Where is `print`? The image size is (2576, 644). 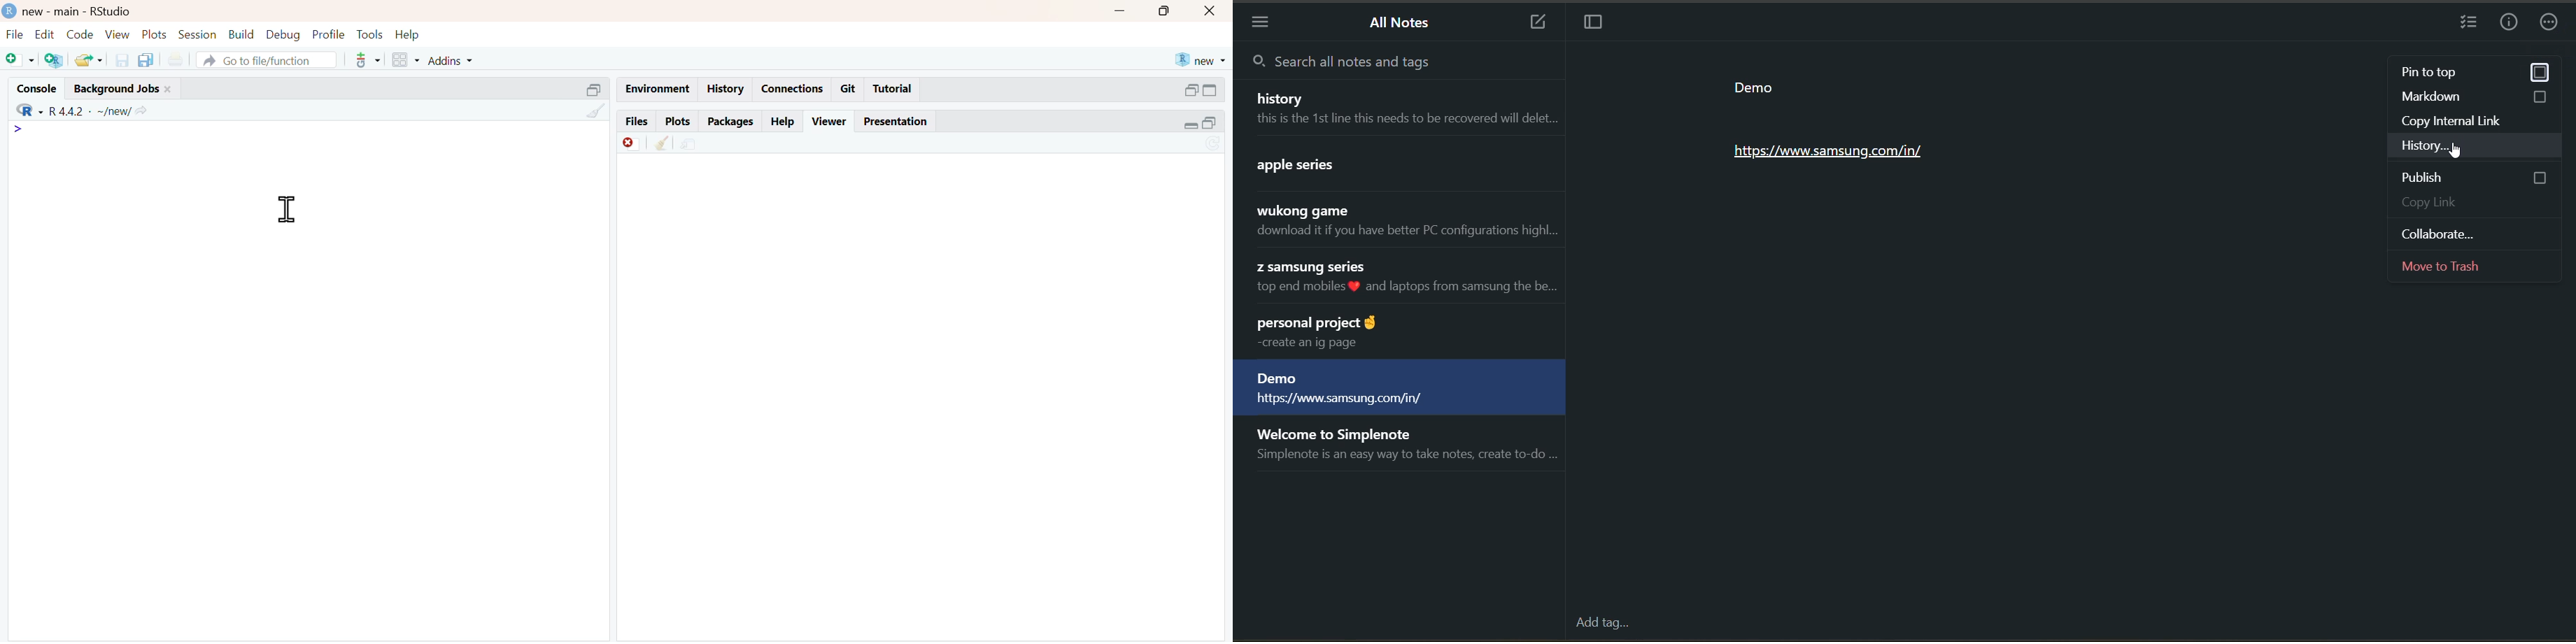 print is located at coordinates (177, 60).